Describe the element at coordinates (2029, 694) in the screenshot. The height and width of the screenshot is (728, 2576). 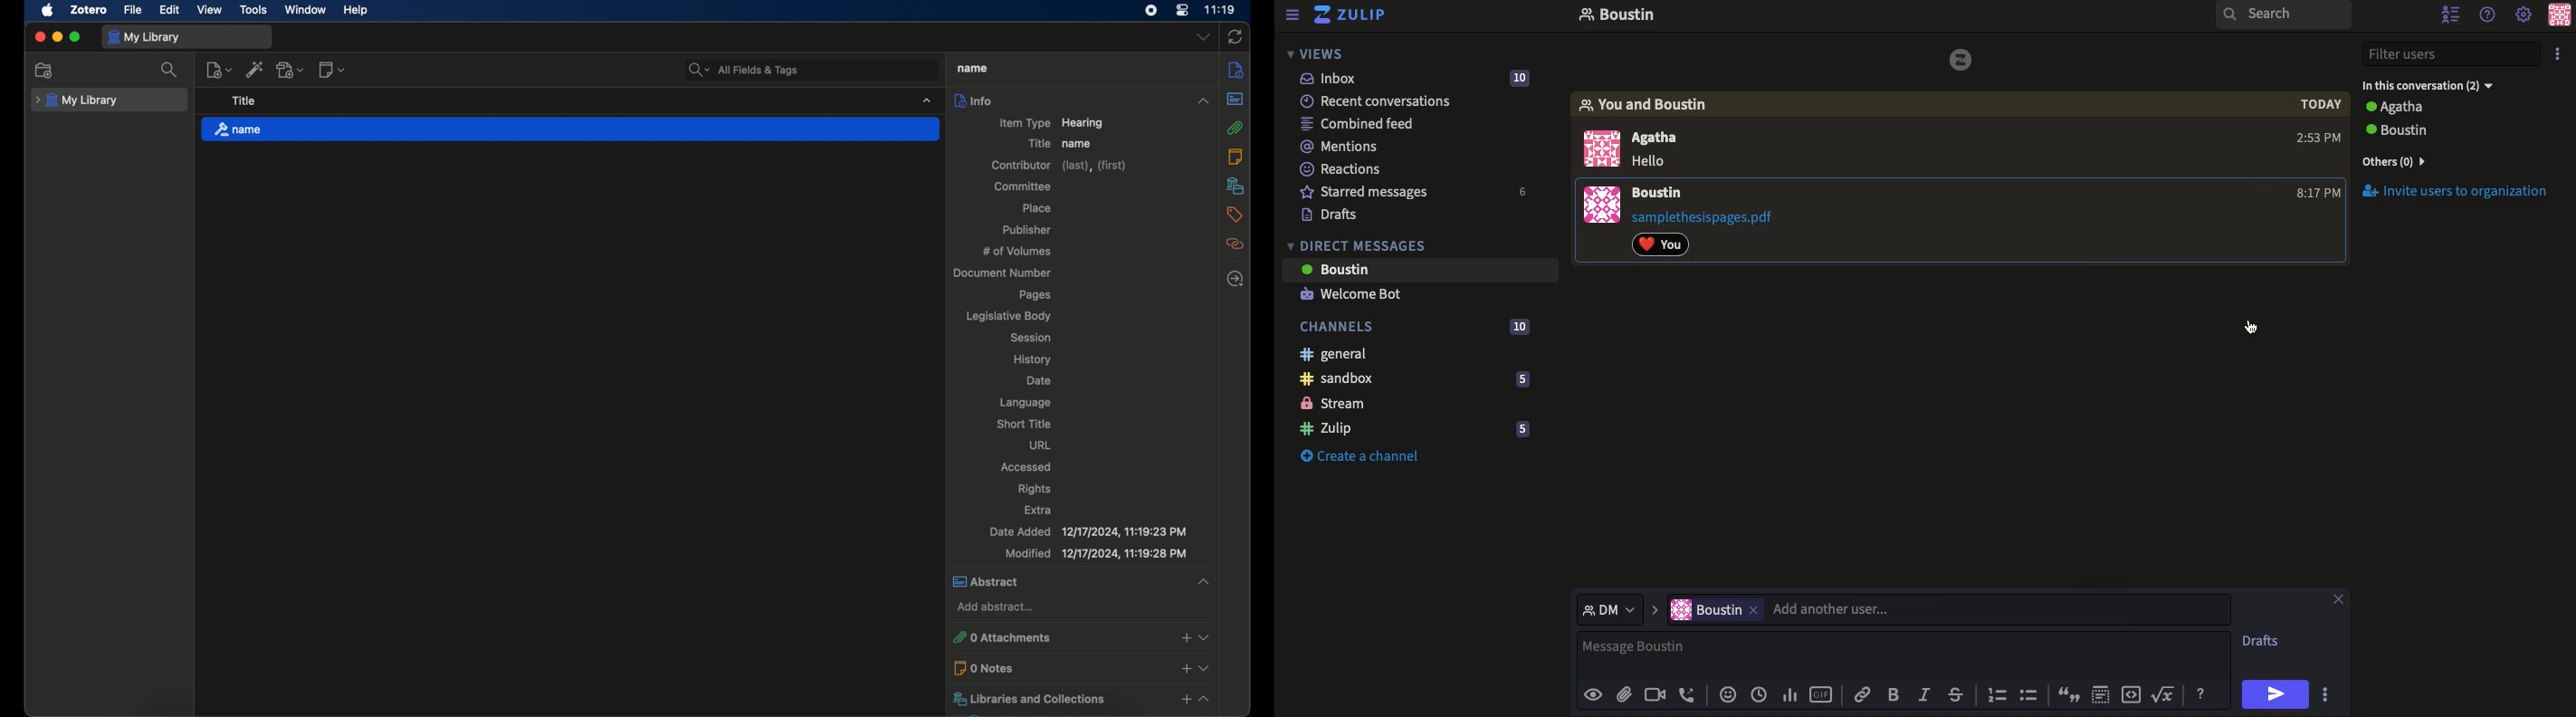
I see `Bulleted list` at that location.